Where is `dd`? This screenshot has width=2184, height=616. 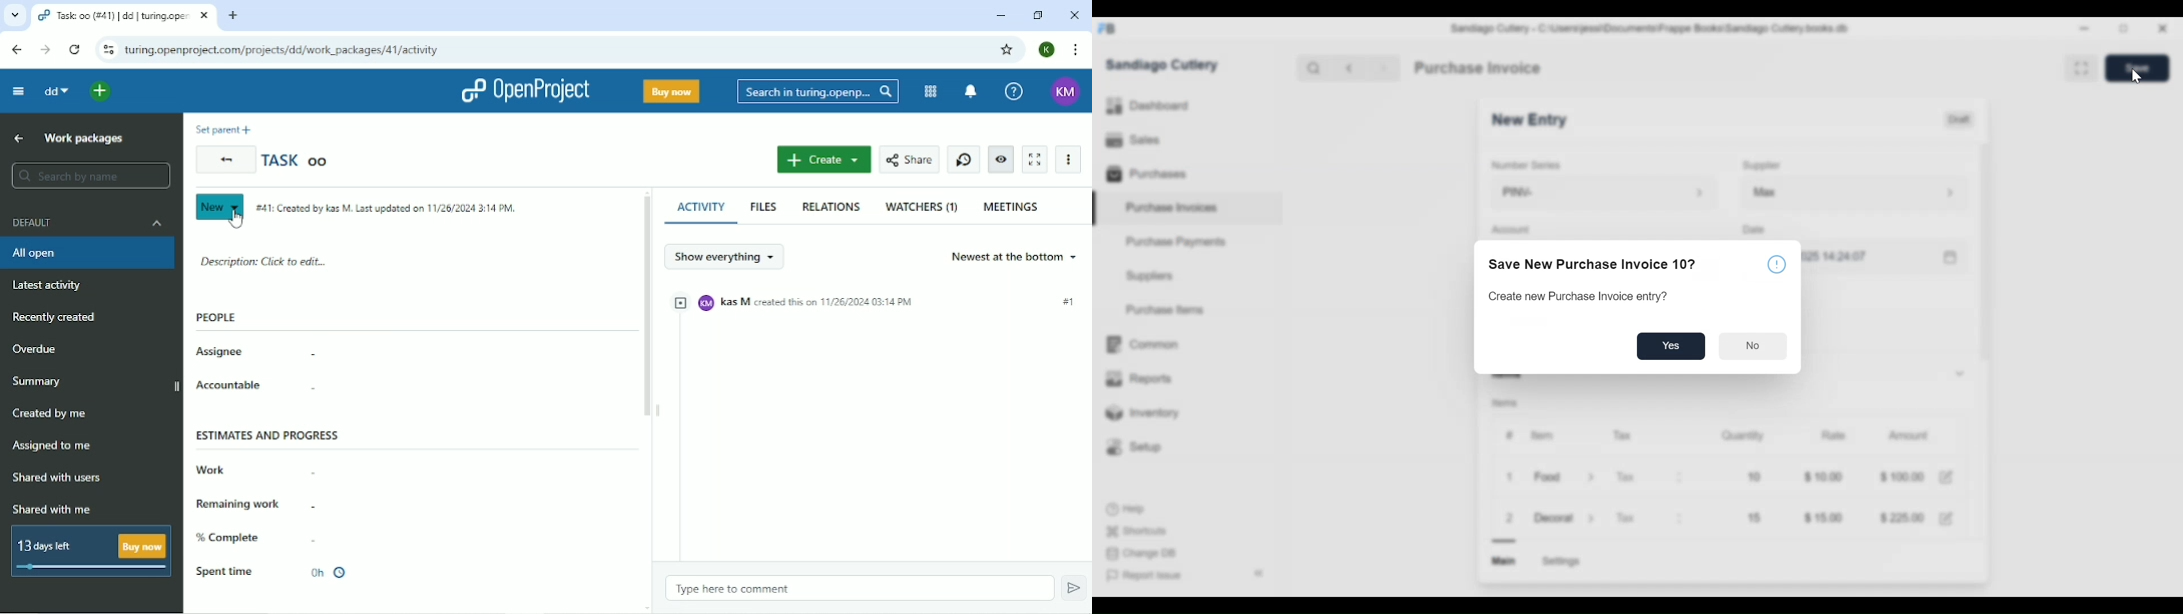
dd is located at coordinates (57, 91).